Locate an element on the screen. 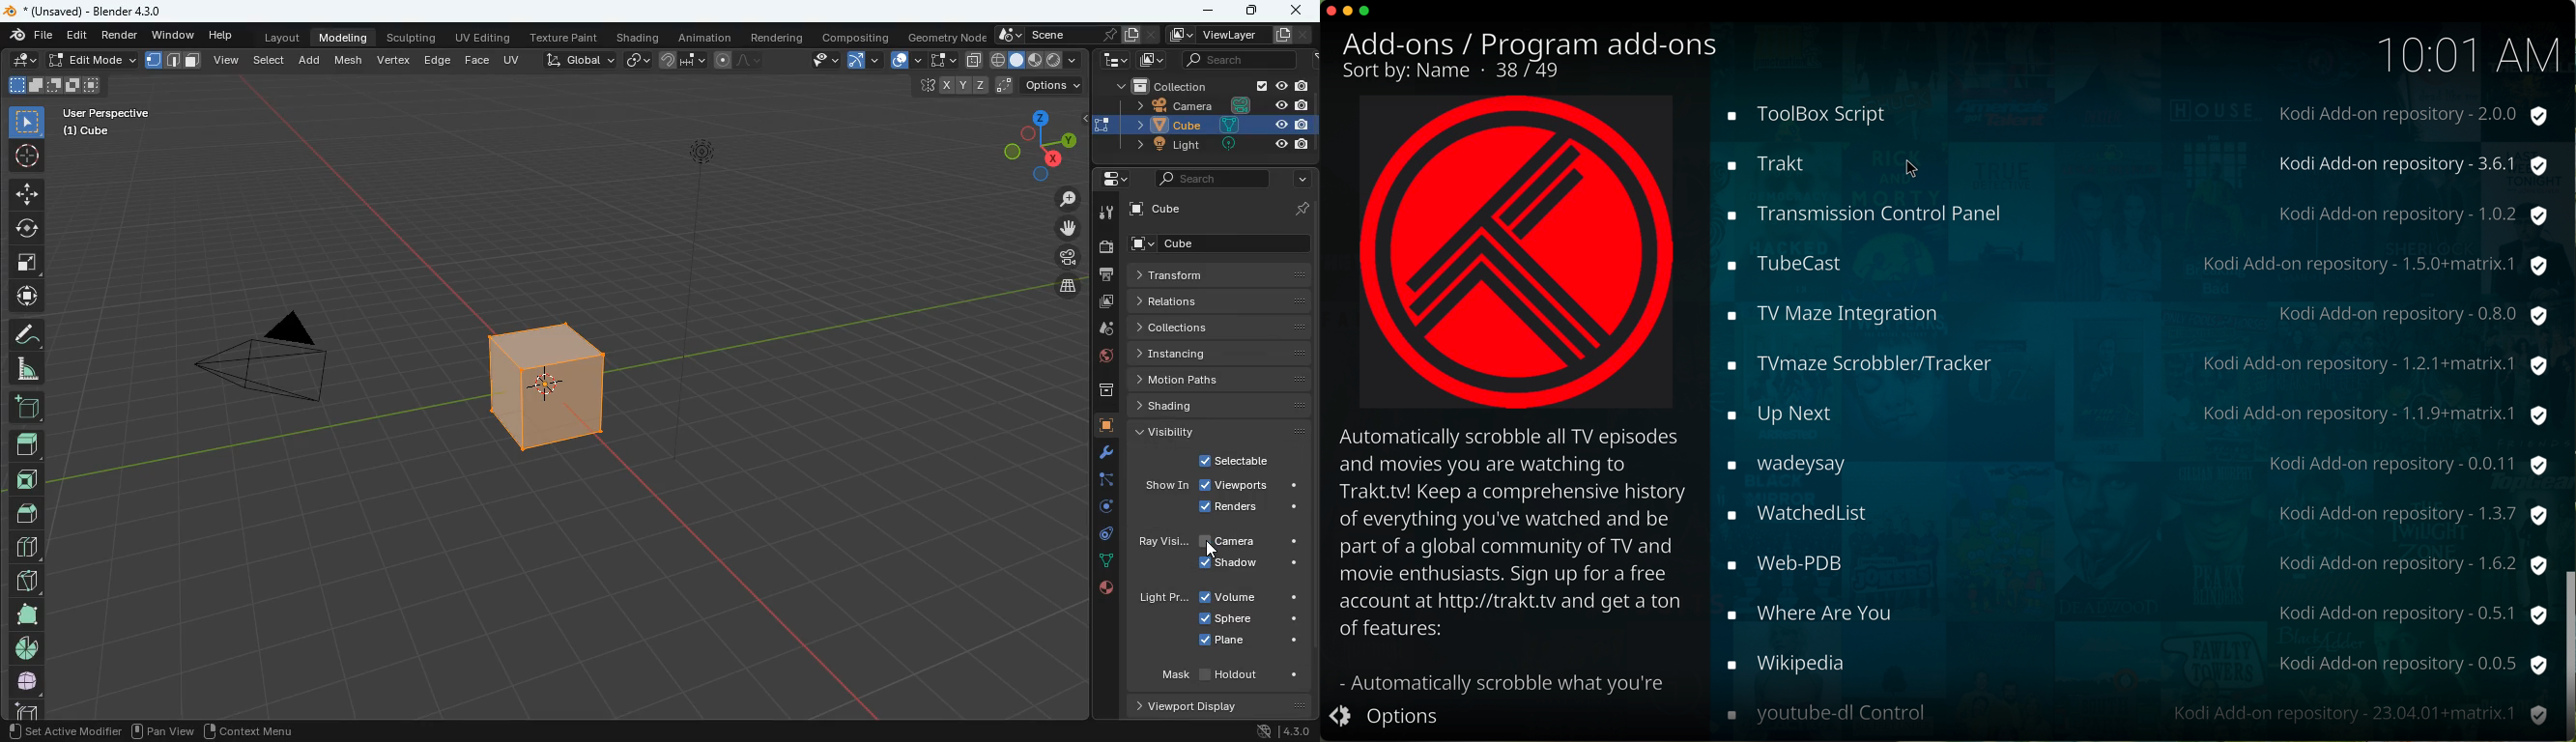 This screenshot has width=2576, height=756. format is located at coordinates (178, 63).